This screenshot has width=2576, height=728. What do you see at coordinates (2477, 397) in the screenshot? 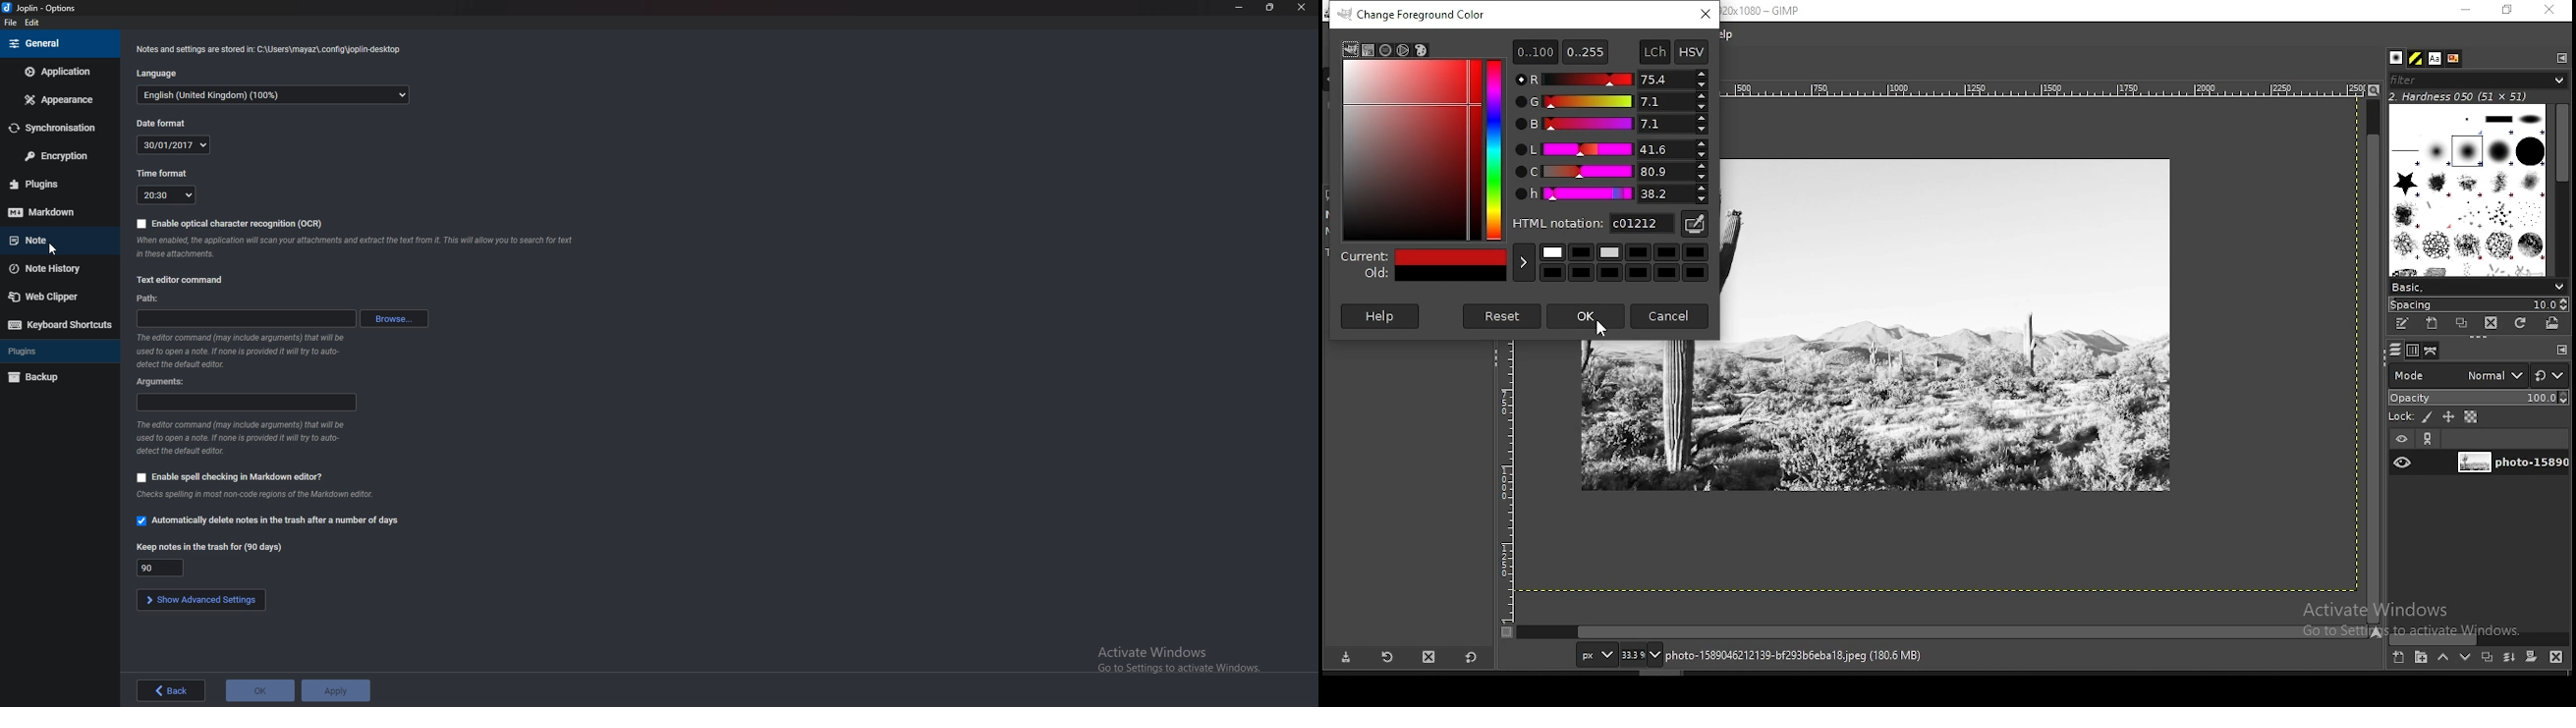
I see `opacity` at bounding box center [2477, 397].